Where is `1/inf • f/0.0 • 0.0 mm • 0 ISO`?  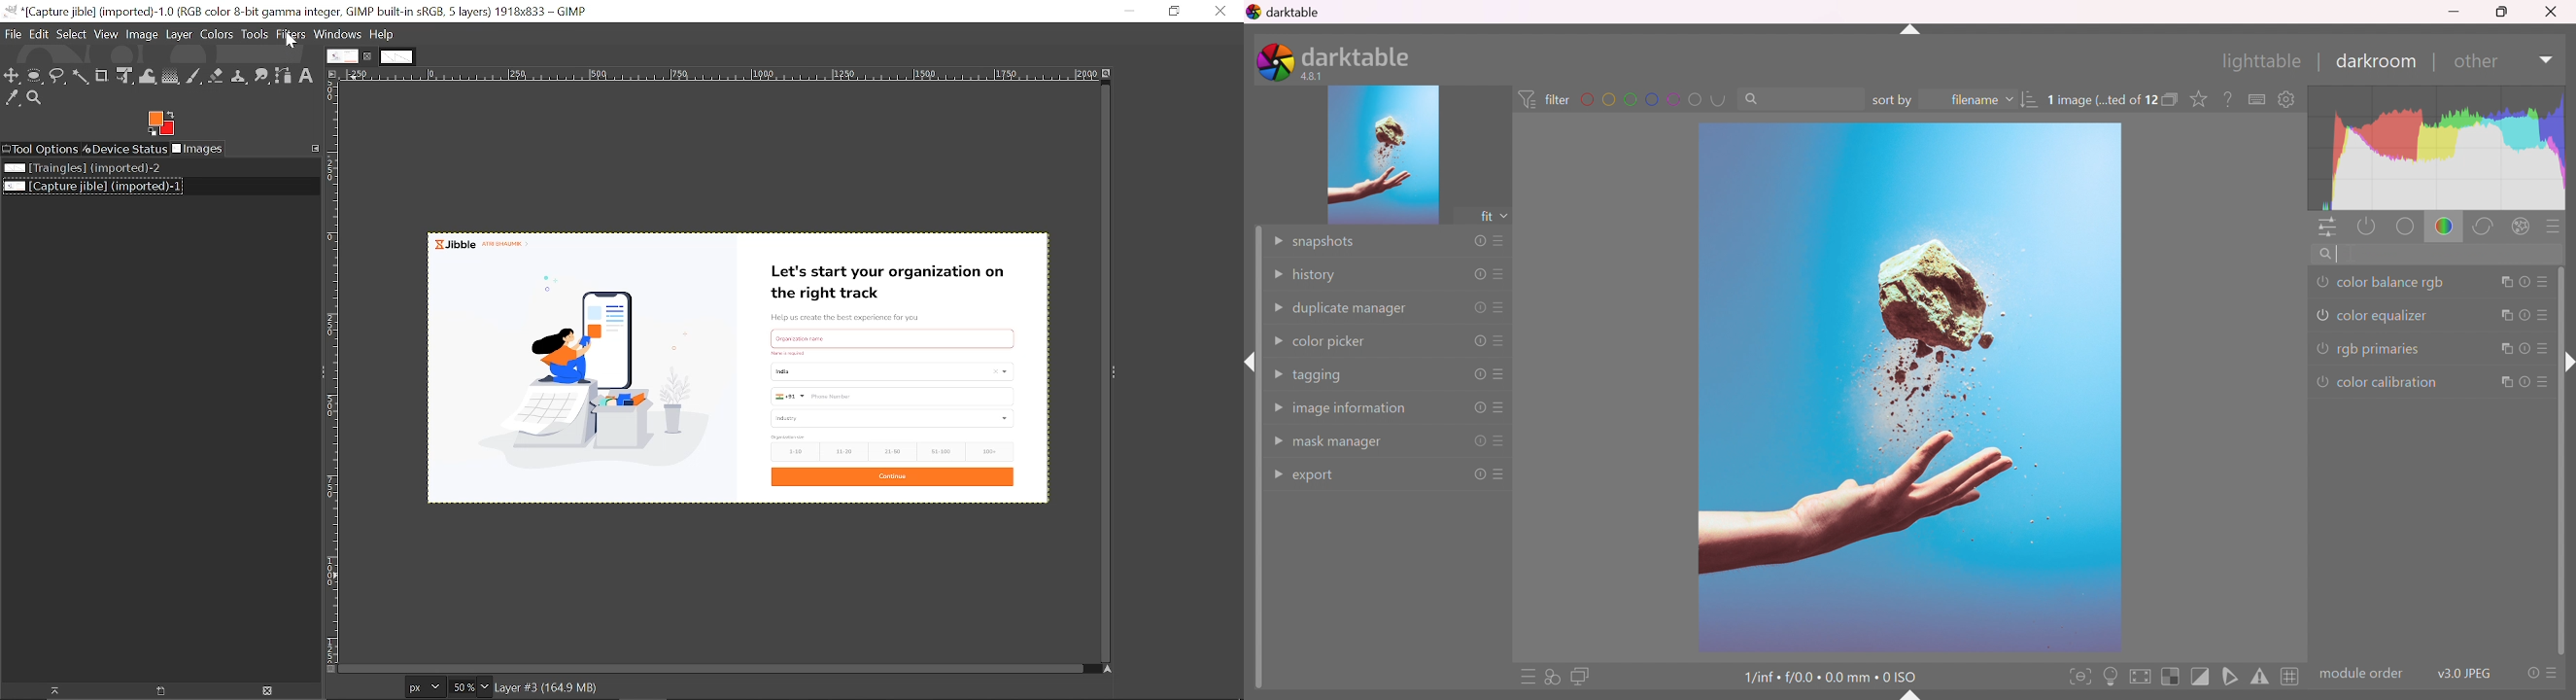
1/inf • f/0.0 • 0.0 mm • 0 ISO is located at coordinates (1822, 678).